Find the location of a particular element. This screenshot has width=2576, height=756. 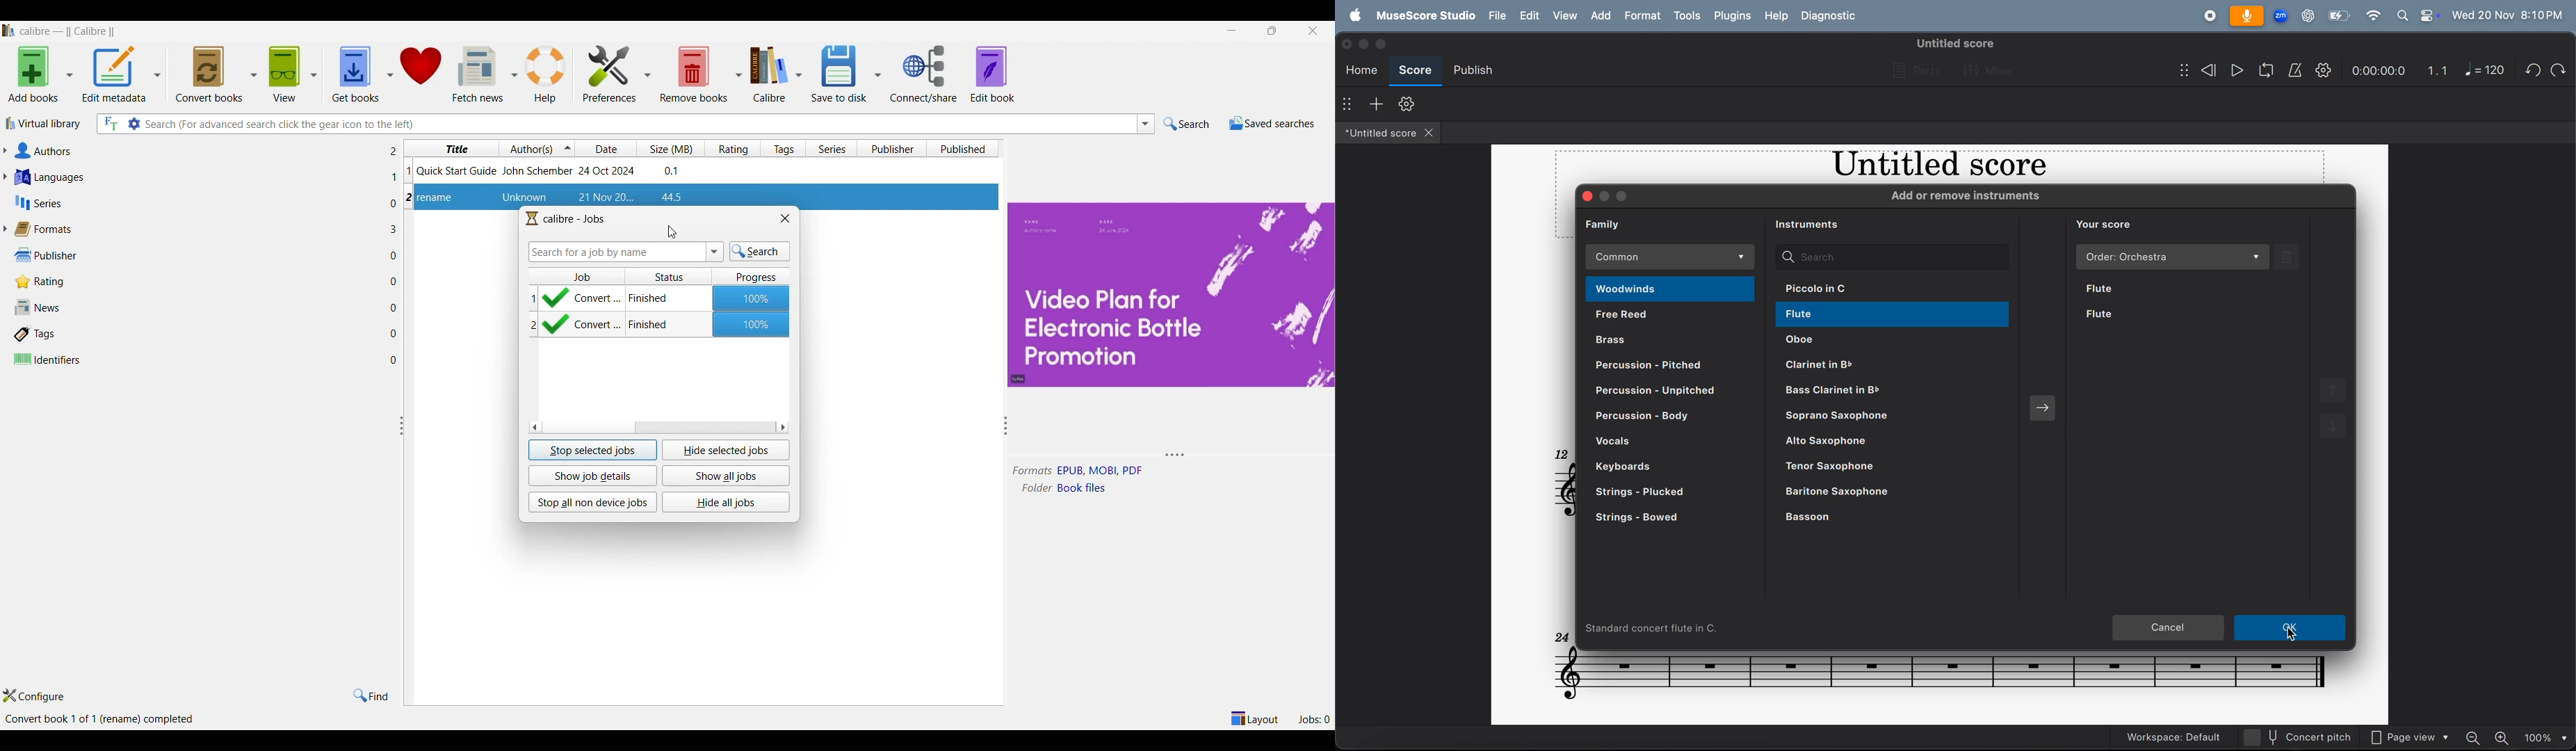

Find is located at coordinates (371, 697).